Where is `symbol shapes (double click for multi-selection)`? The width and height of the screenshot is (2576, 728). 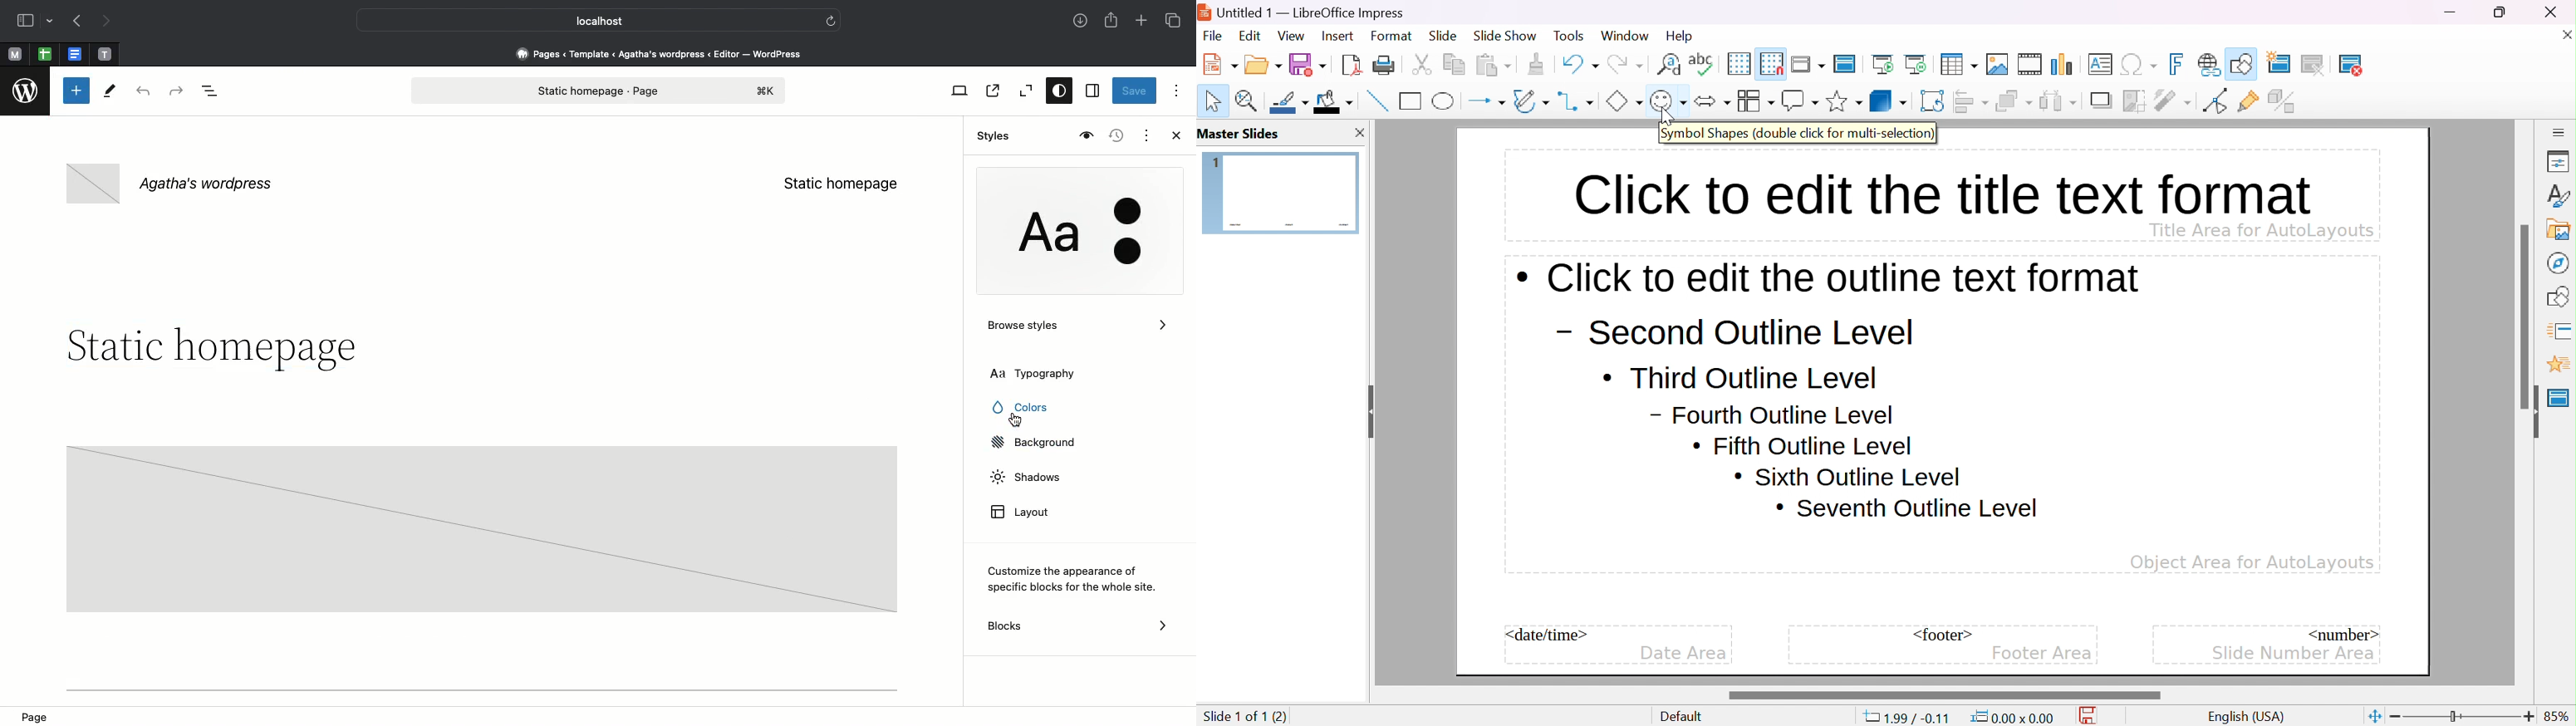
symbol shapes (double click for multi-selection) is located at coordinates (1798, 134).